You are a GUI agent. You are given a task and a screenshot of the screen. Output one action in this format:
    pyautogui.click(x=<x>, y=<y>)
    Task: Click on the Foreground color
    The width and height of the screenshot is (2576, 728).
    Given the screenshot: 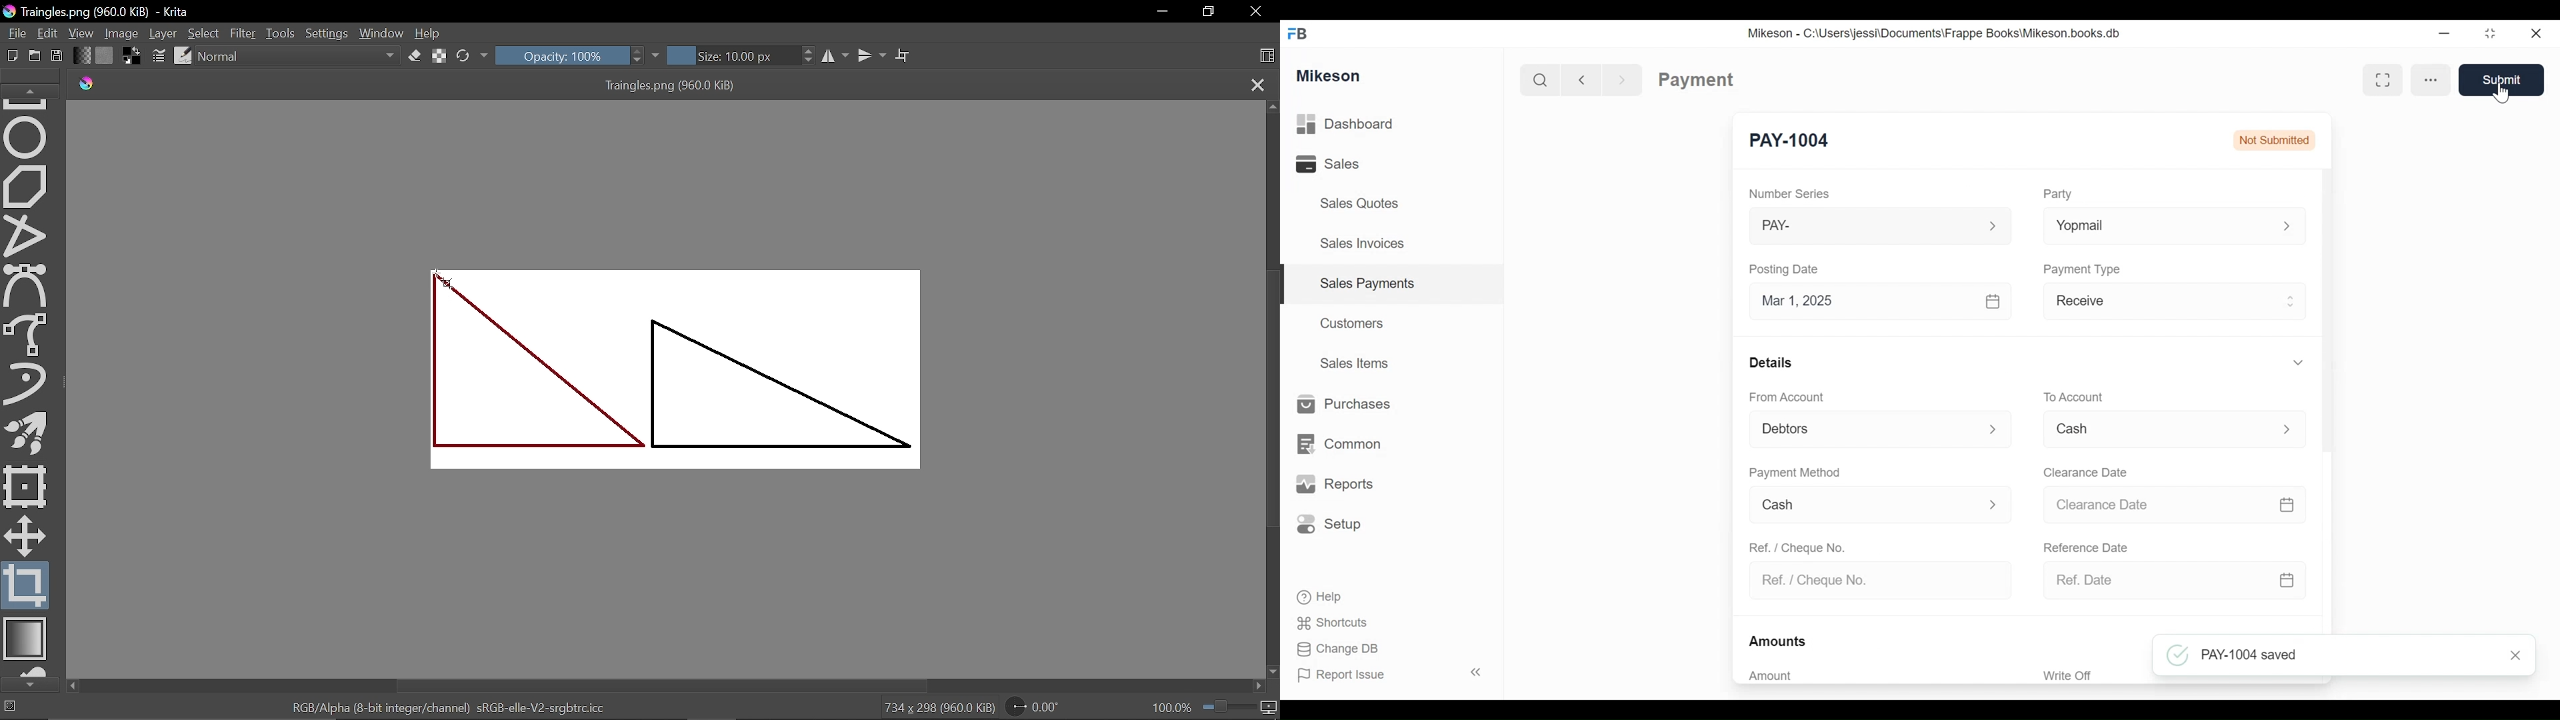 What is the action you would take?
    pyautogui.click(x=133, y=55)
    